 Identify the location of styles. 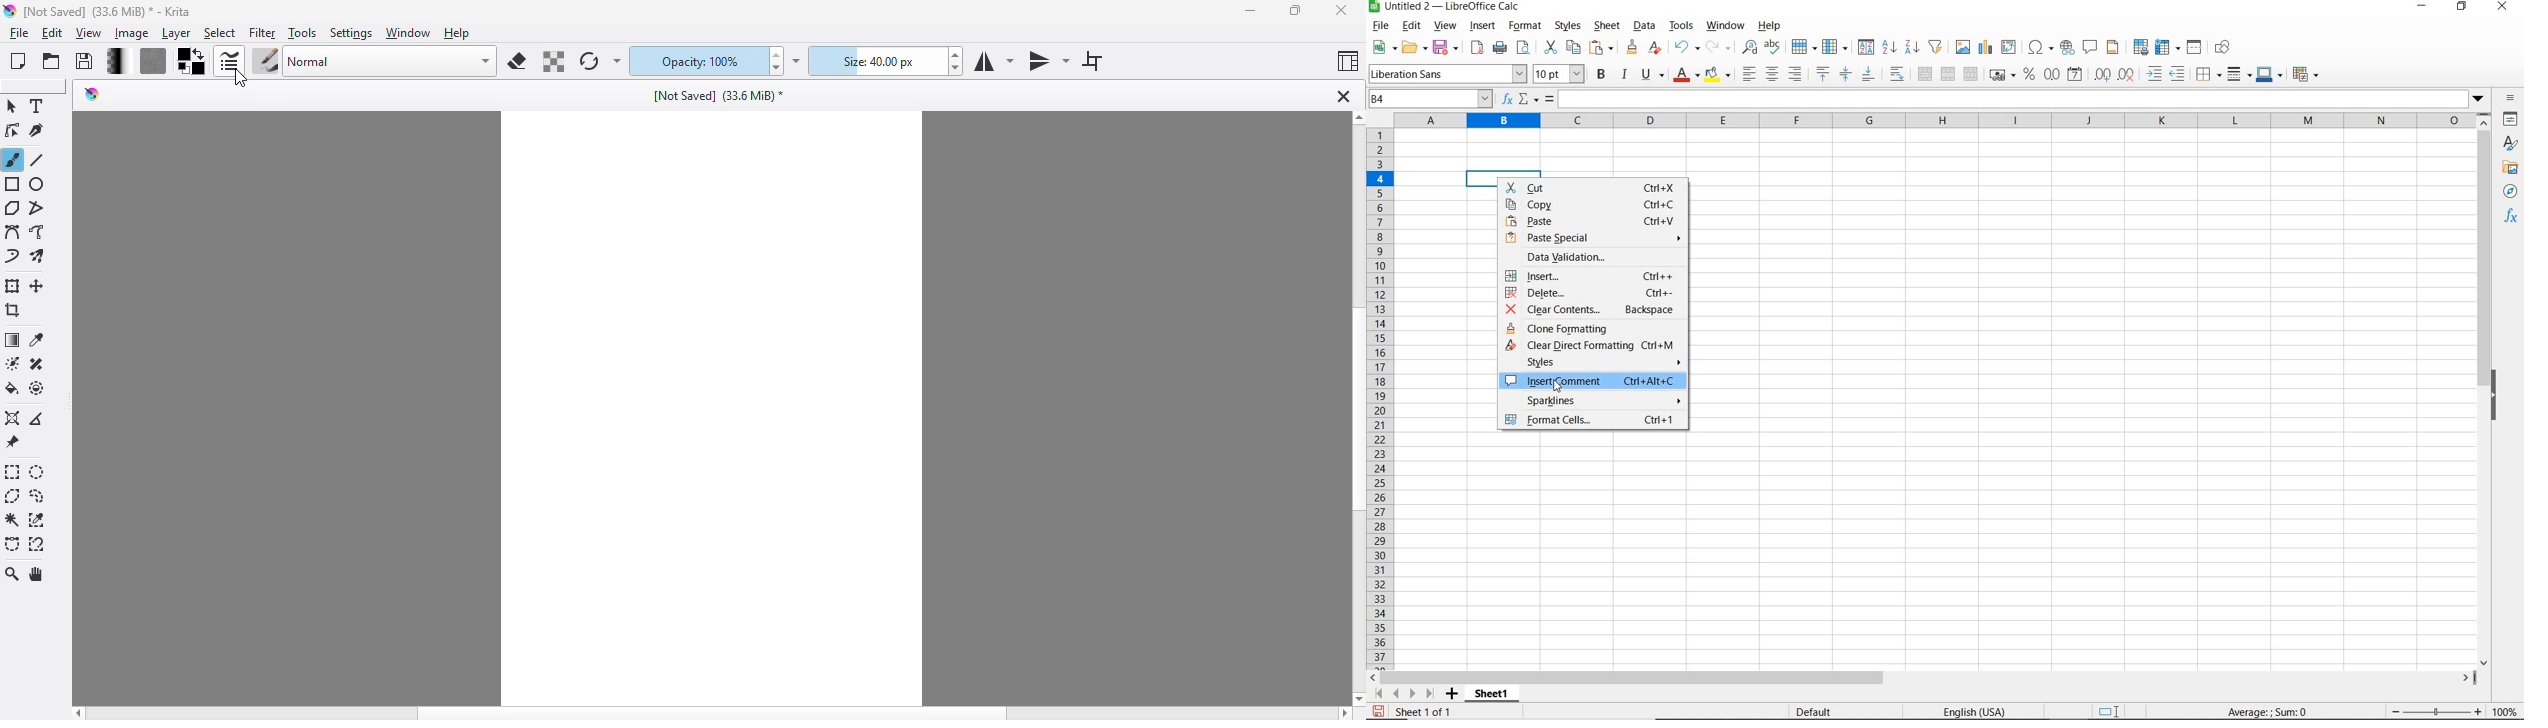
(1595, 363).